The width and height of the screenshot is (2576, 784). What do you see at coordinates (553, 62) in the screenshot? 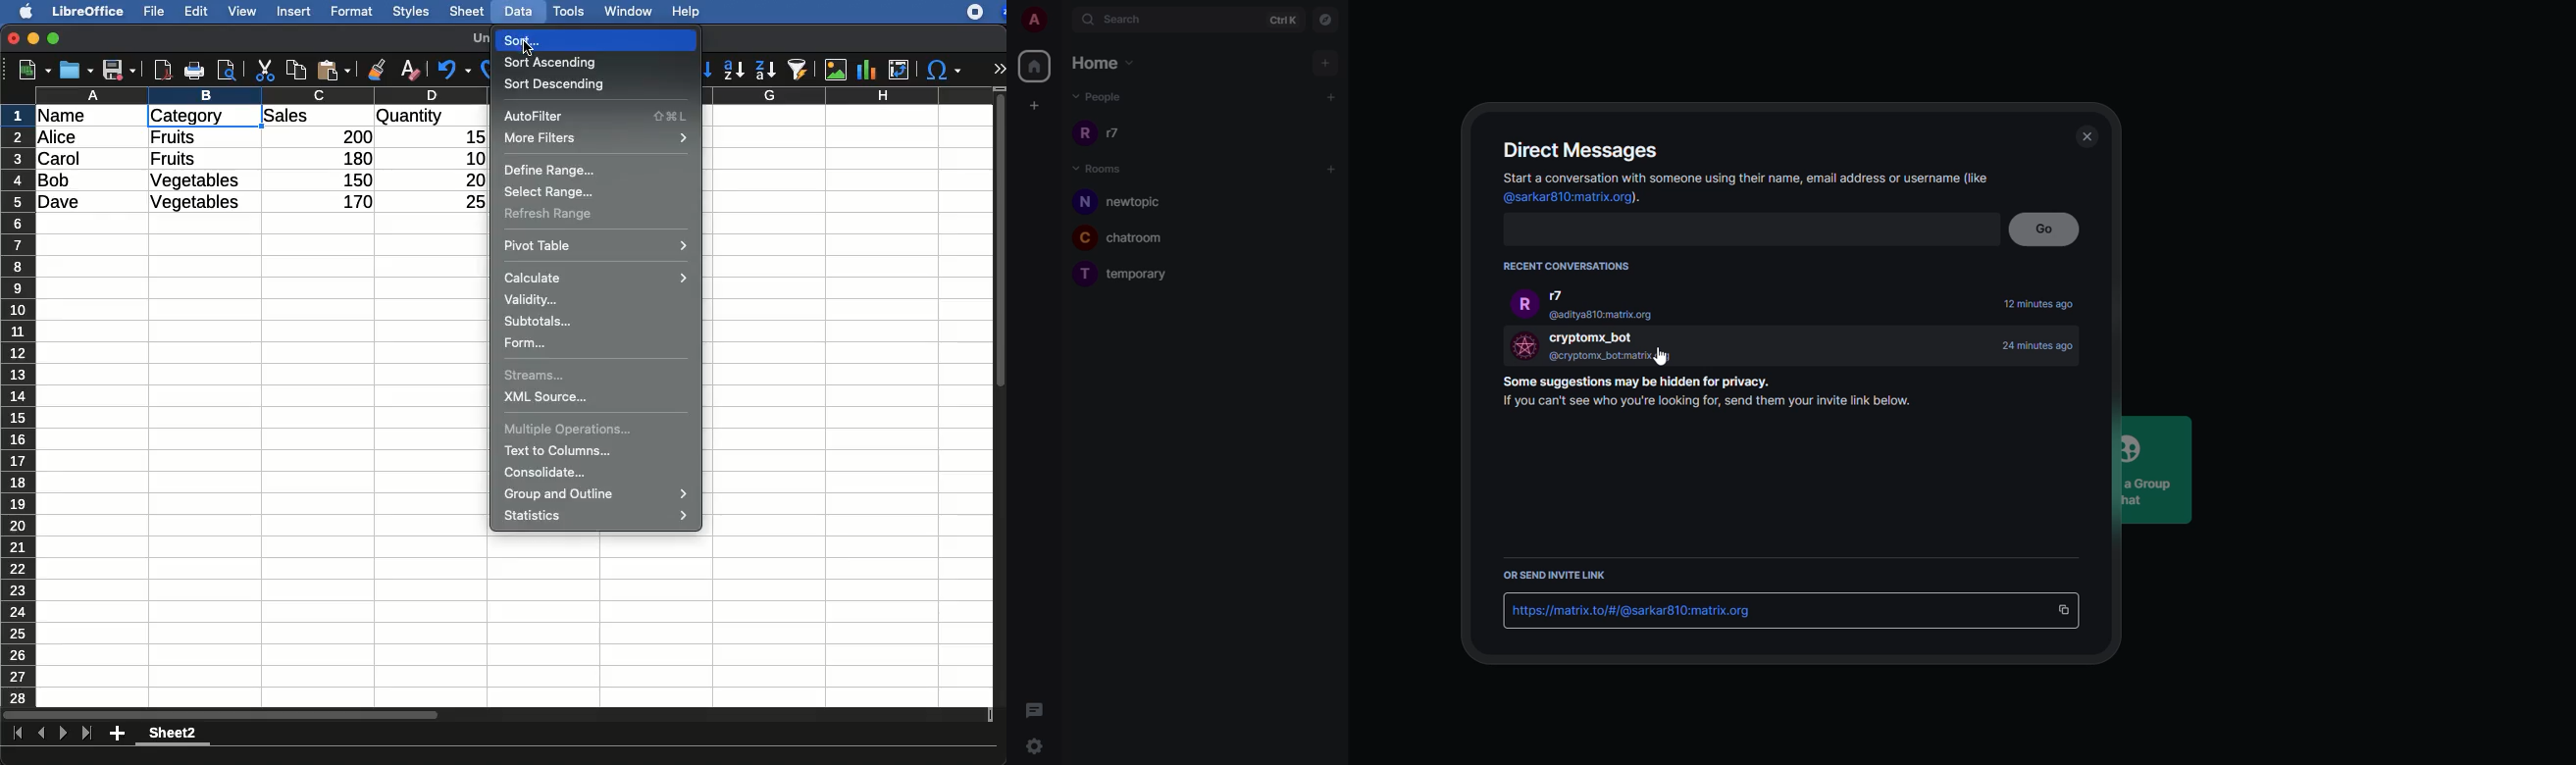
I see `sort ascending` at bounding box center [553, 62].